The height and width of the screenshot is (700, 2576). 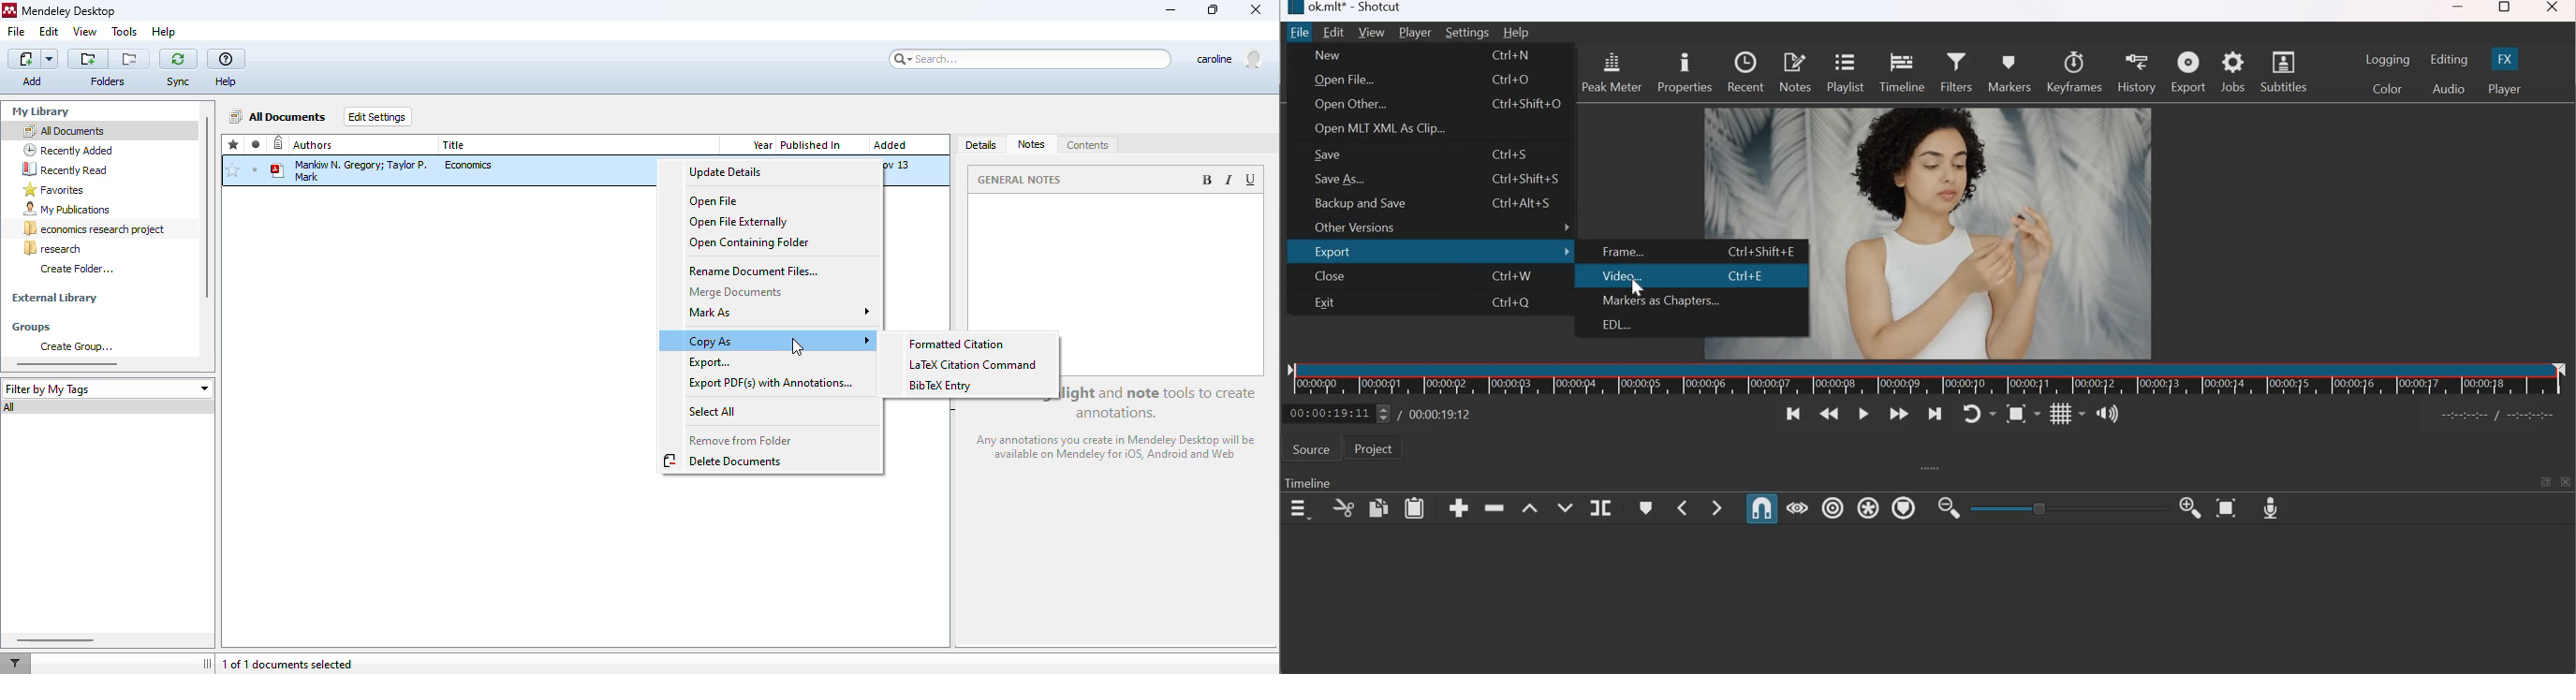 What do you see at coordinates (1979, 413) in the screenshot?
I see `Toggle player looping` at bounding box center [1979, 413].